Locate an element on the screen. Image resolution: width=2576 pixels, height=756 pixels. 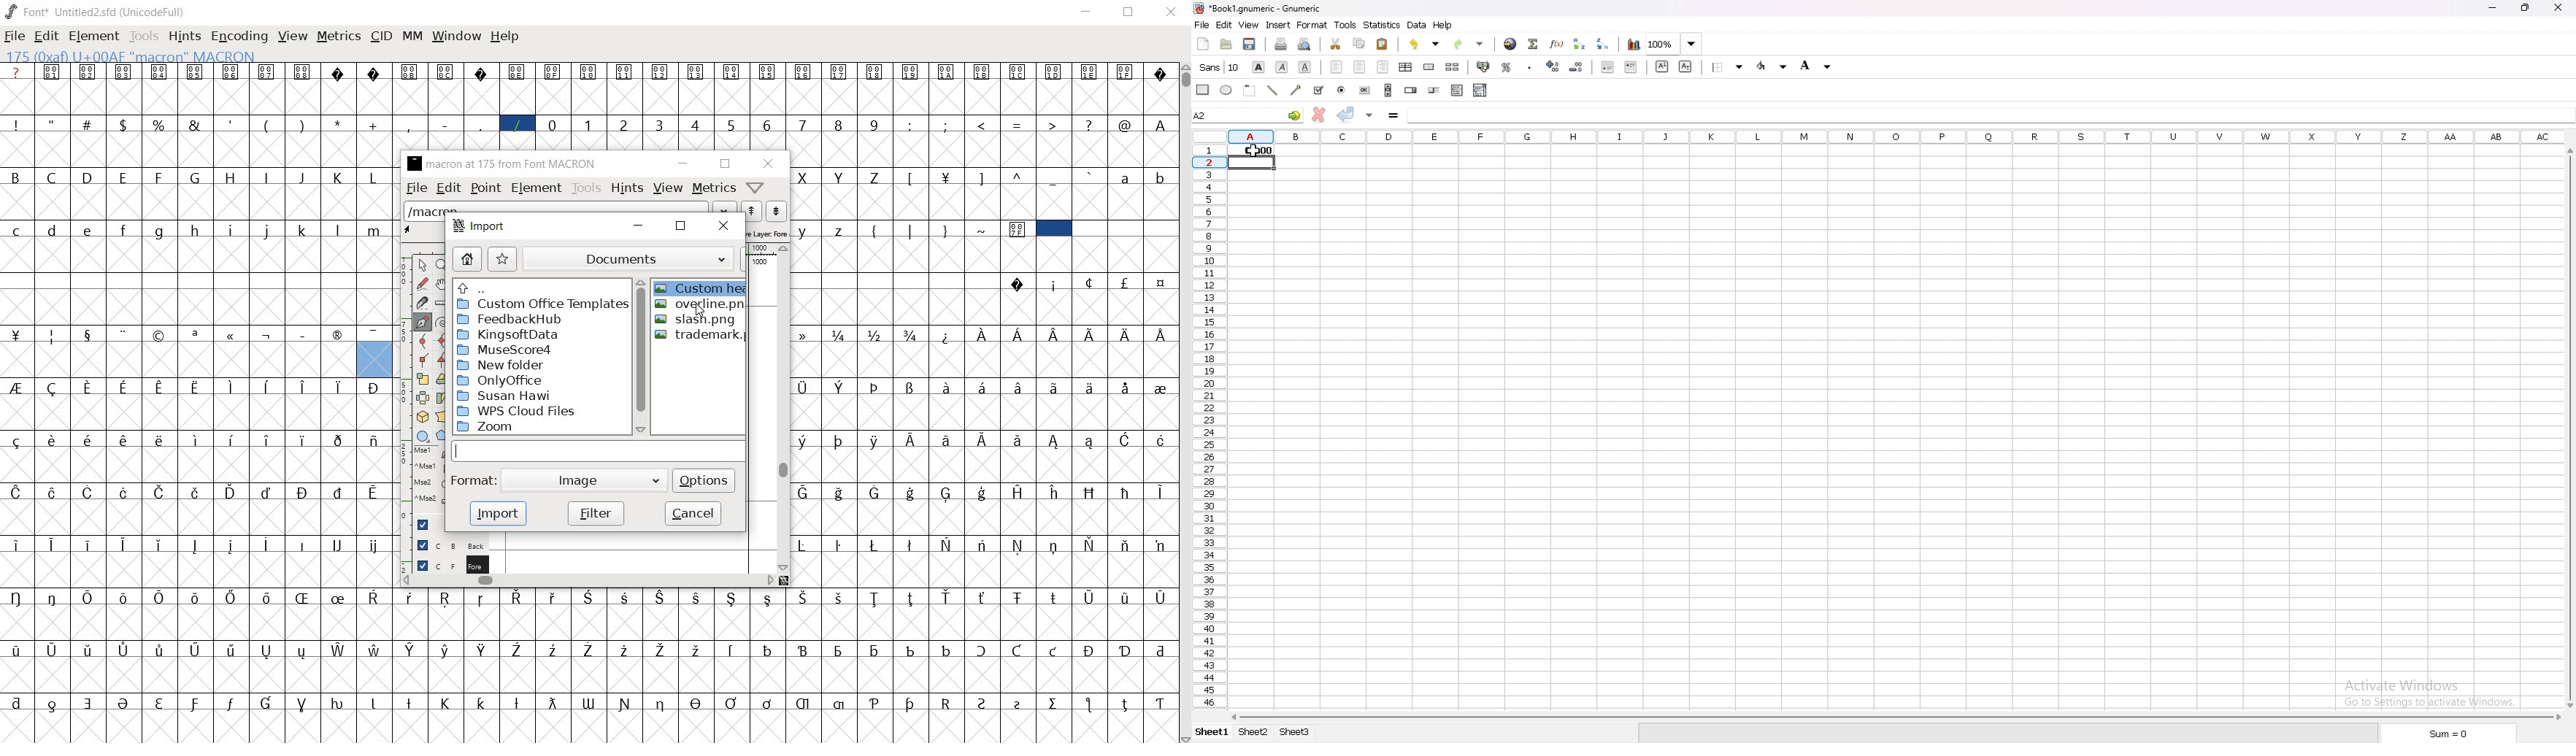
4 is located at coordinates (697, 126).